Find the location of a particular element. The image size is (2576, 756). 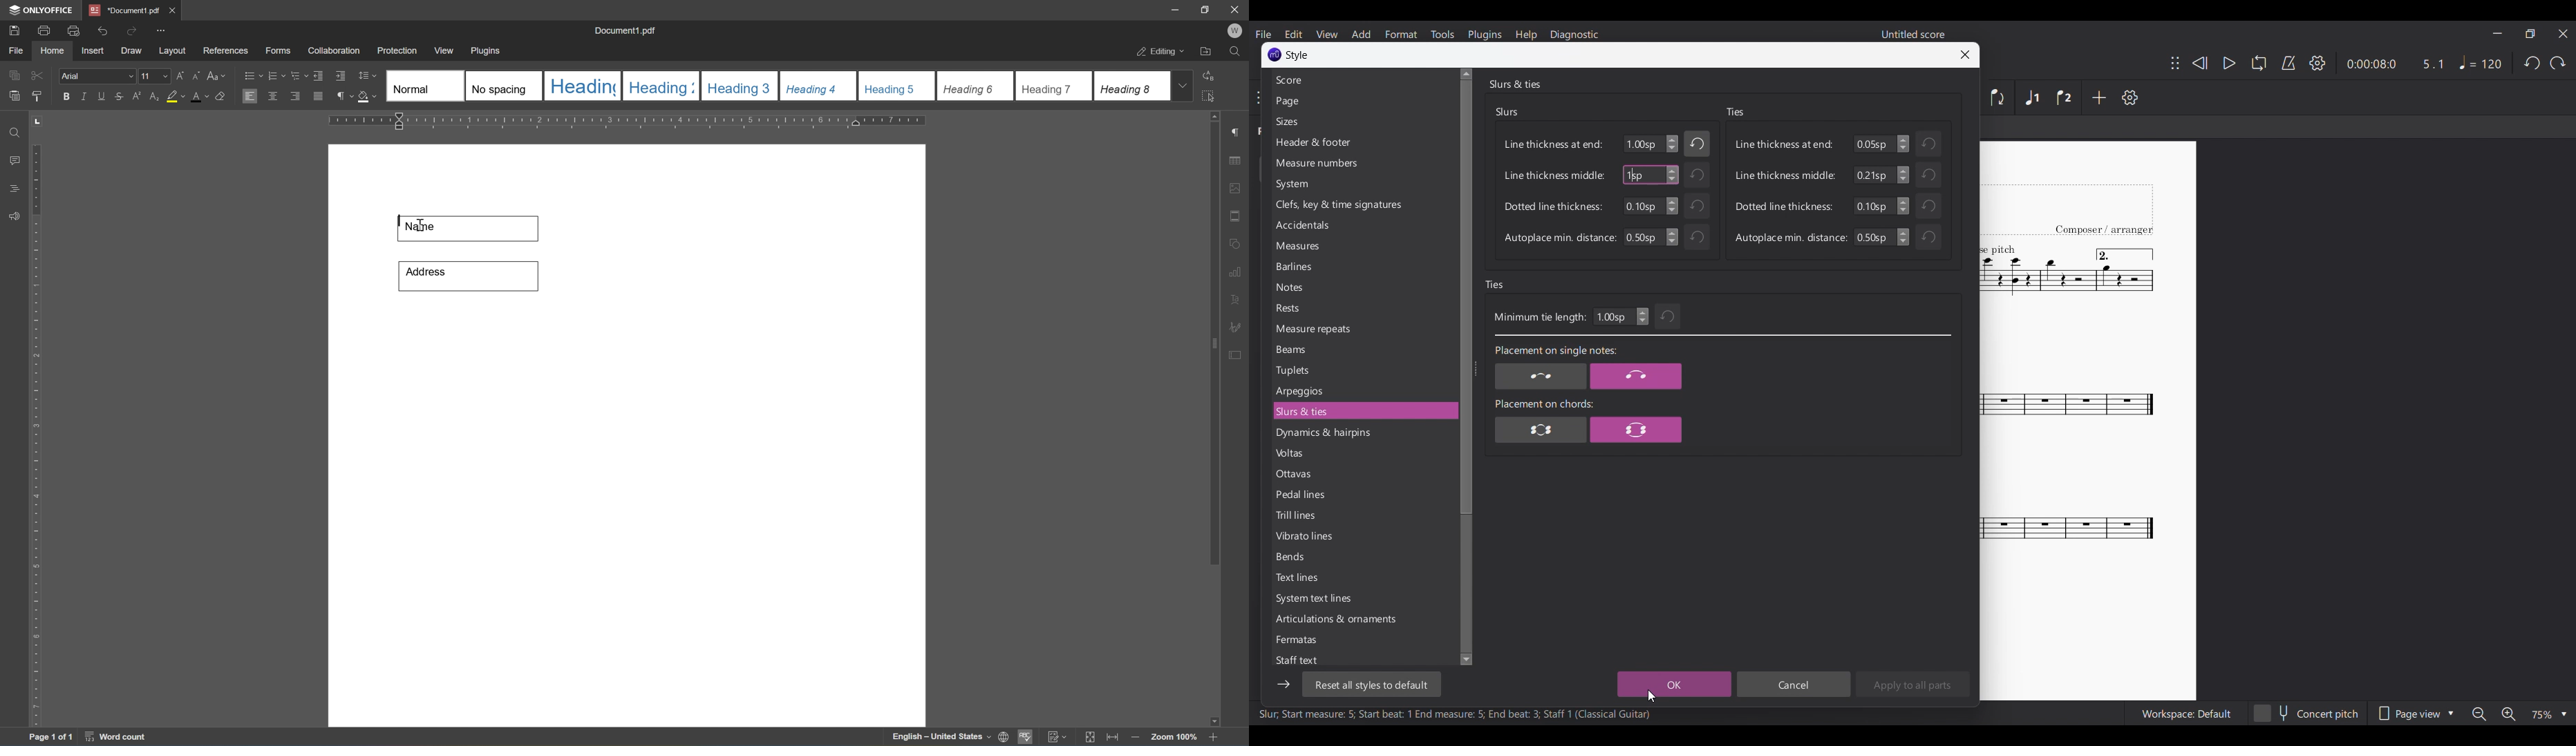

layout is located at coordinates (171, 52).